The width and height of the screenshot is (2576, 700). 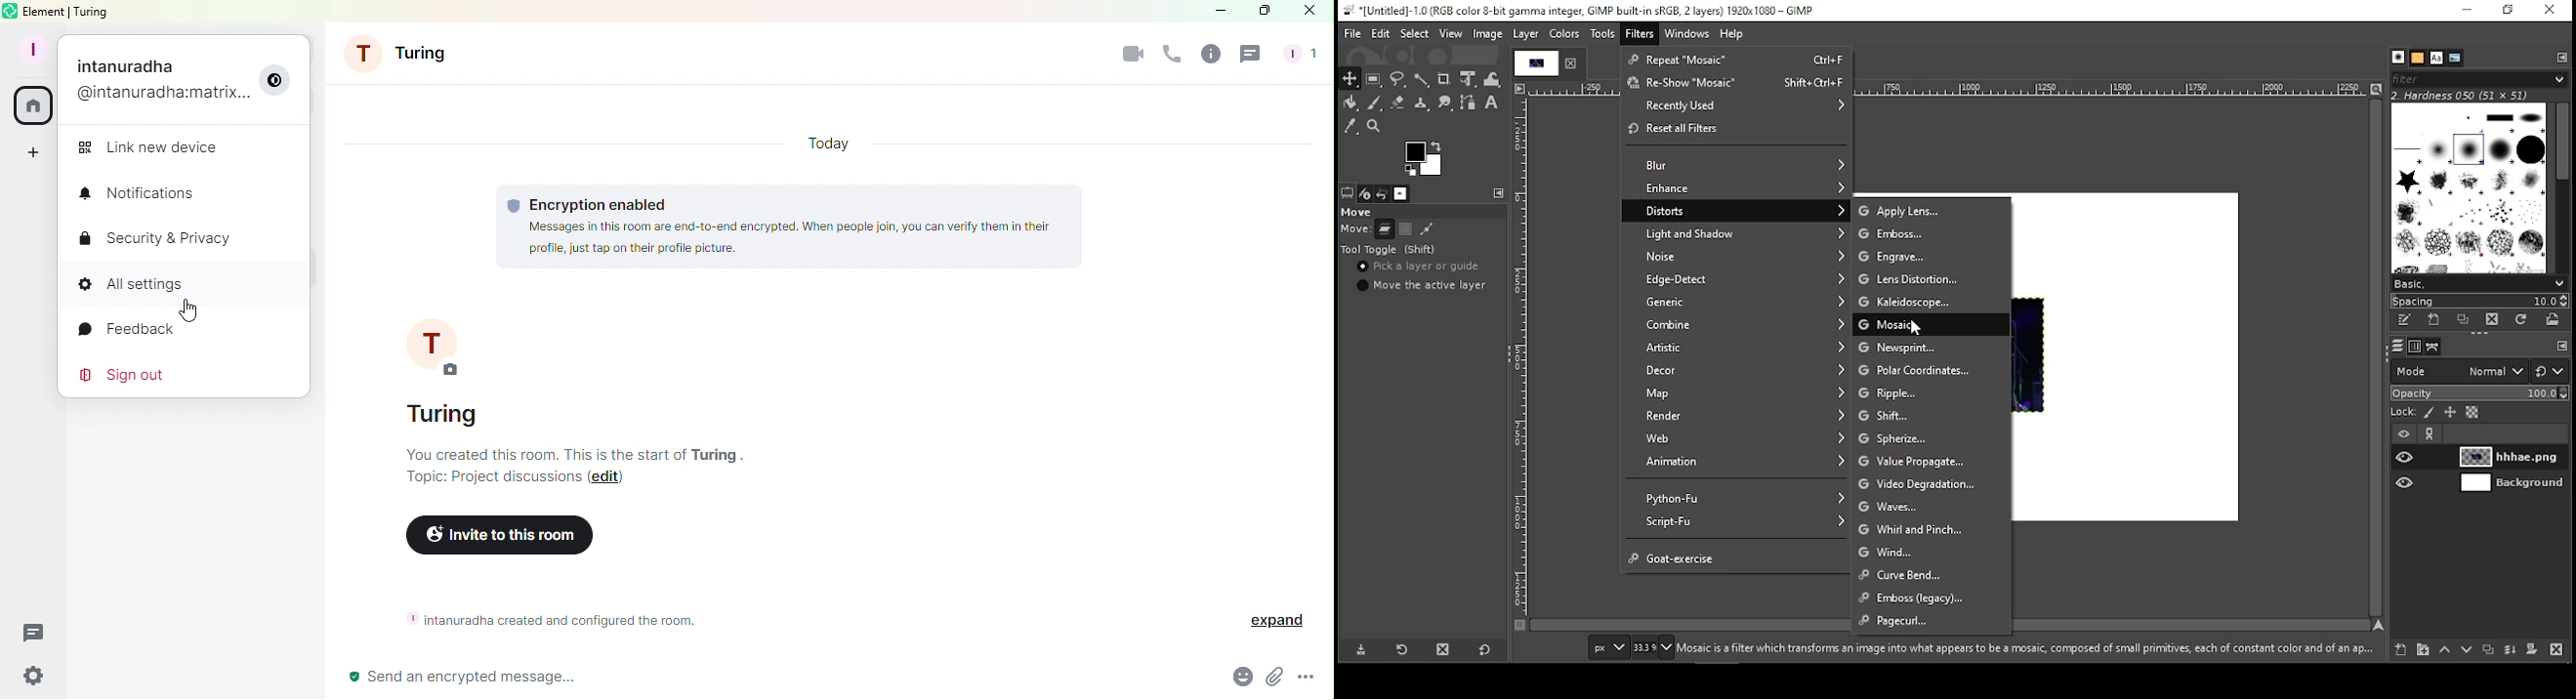 What do you see at coordinates (403, 53) in the screenshot?
I see `Turing ` at bounding box center [403, 53].